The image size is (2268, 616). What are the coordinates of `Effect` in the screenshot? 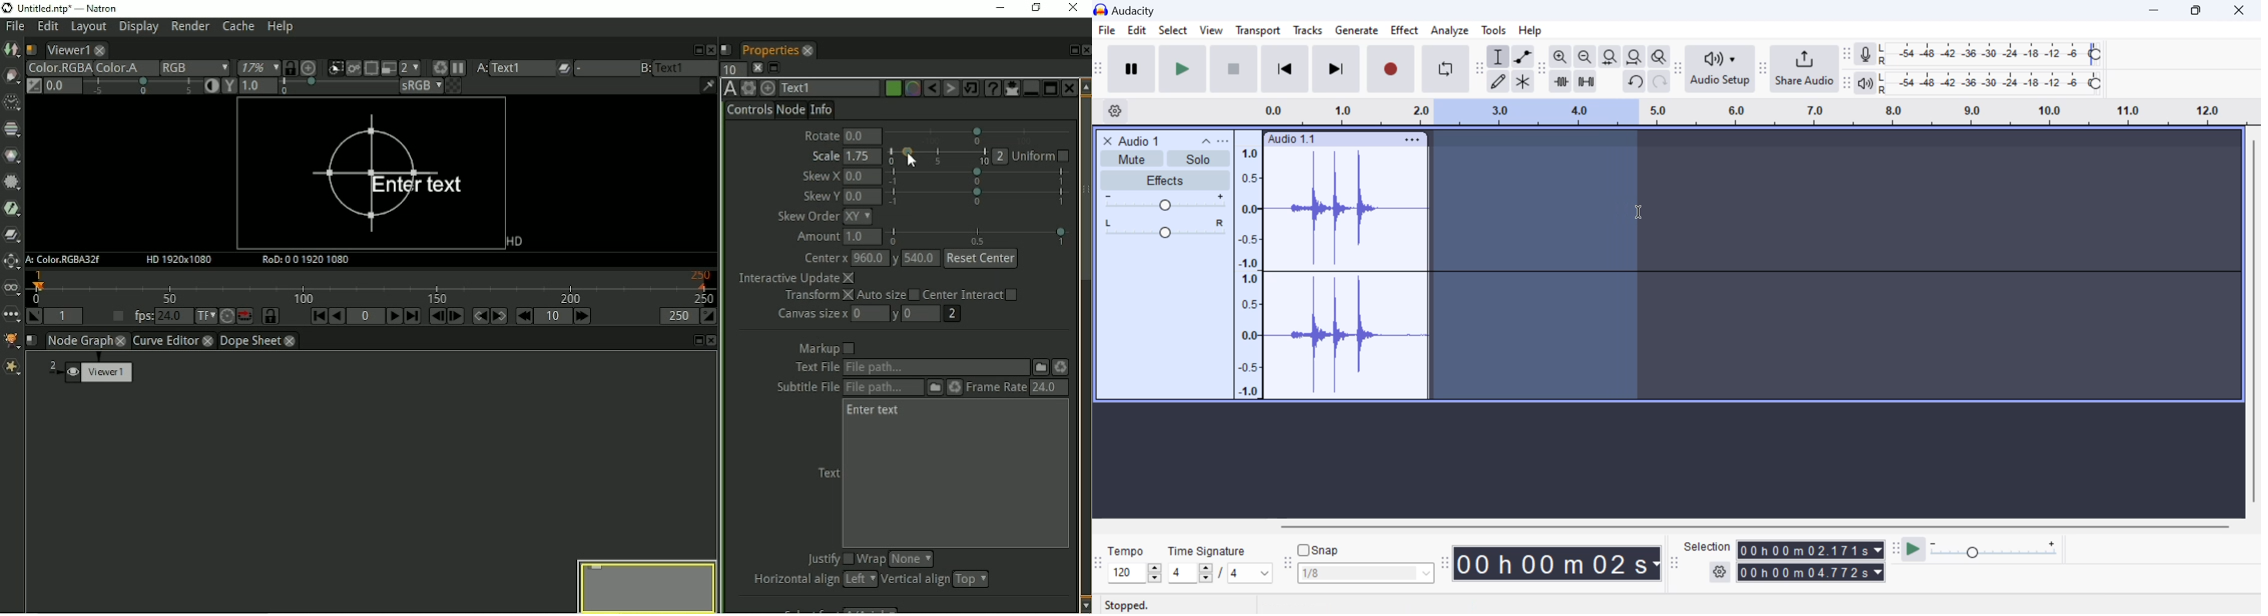 It's located at (1405, 32).